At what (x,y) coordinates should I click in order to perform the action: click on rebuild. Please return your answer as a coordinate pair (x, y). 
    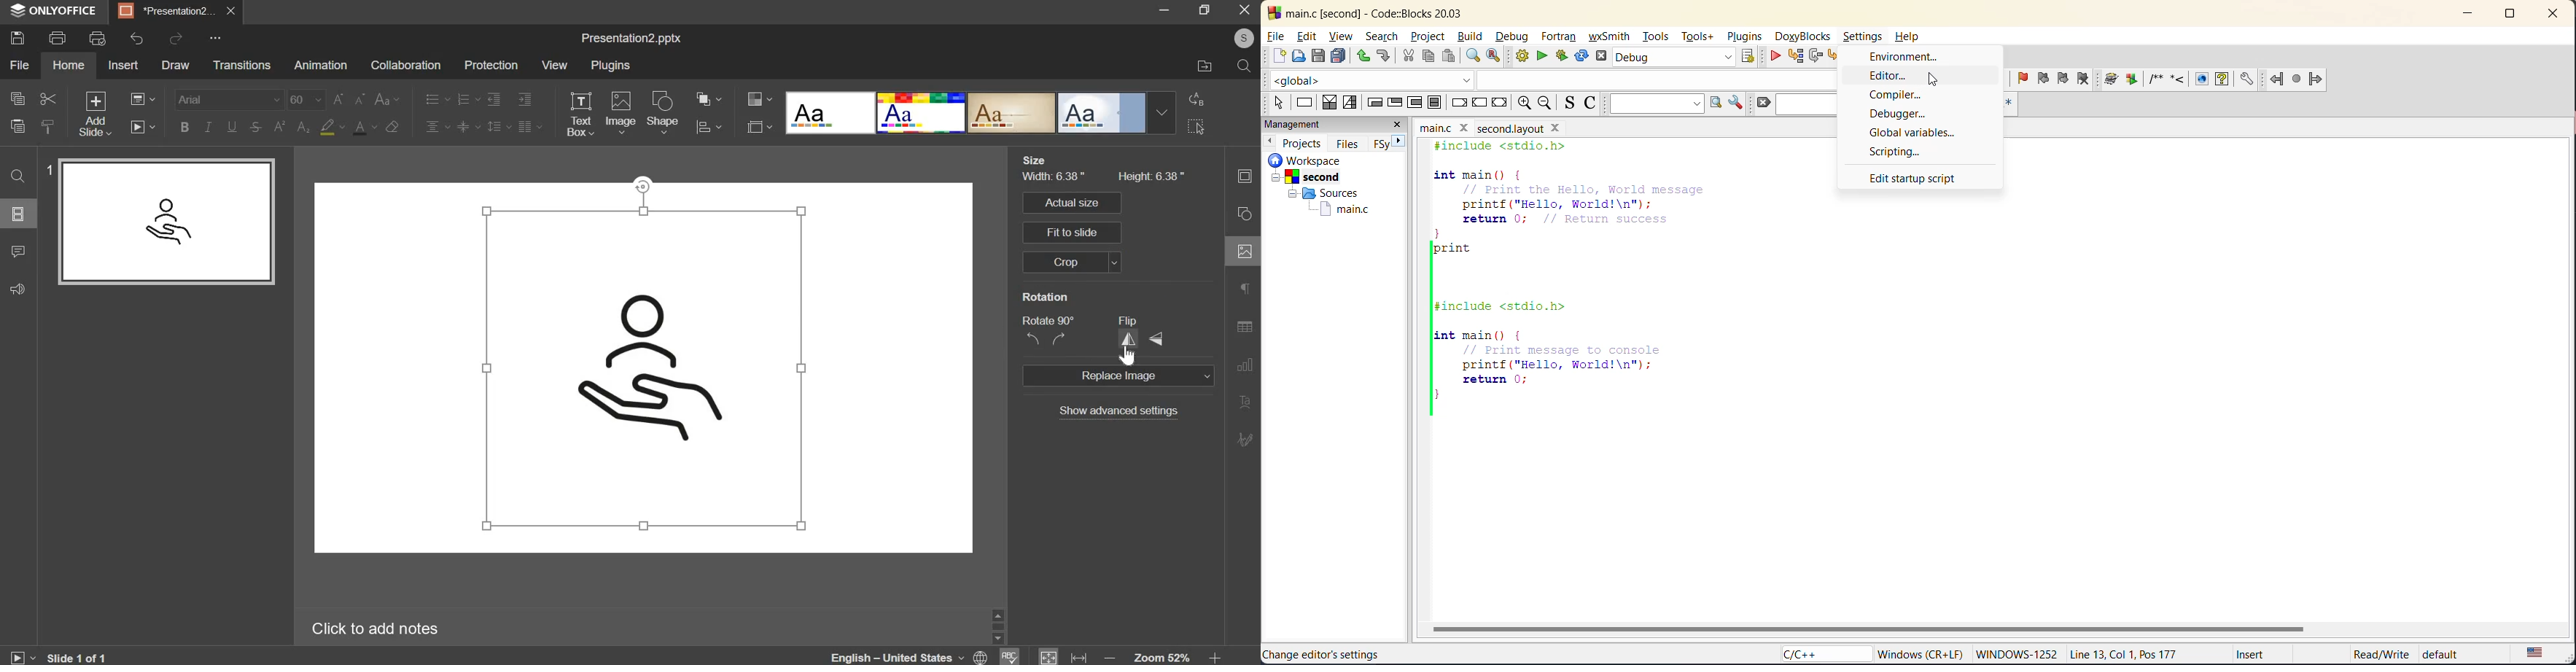
    Looking at the image, I should click on (1583, 57).